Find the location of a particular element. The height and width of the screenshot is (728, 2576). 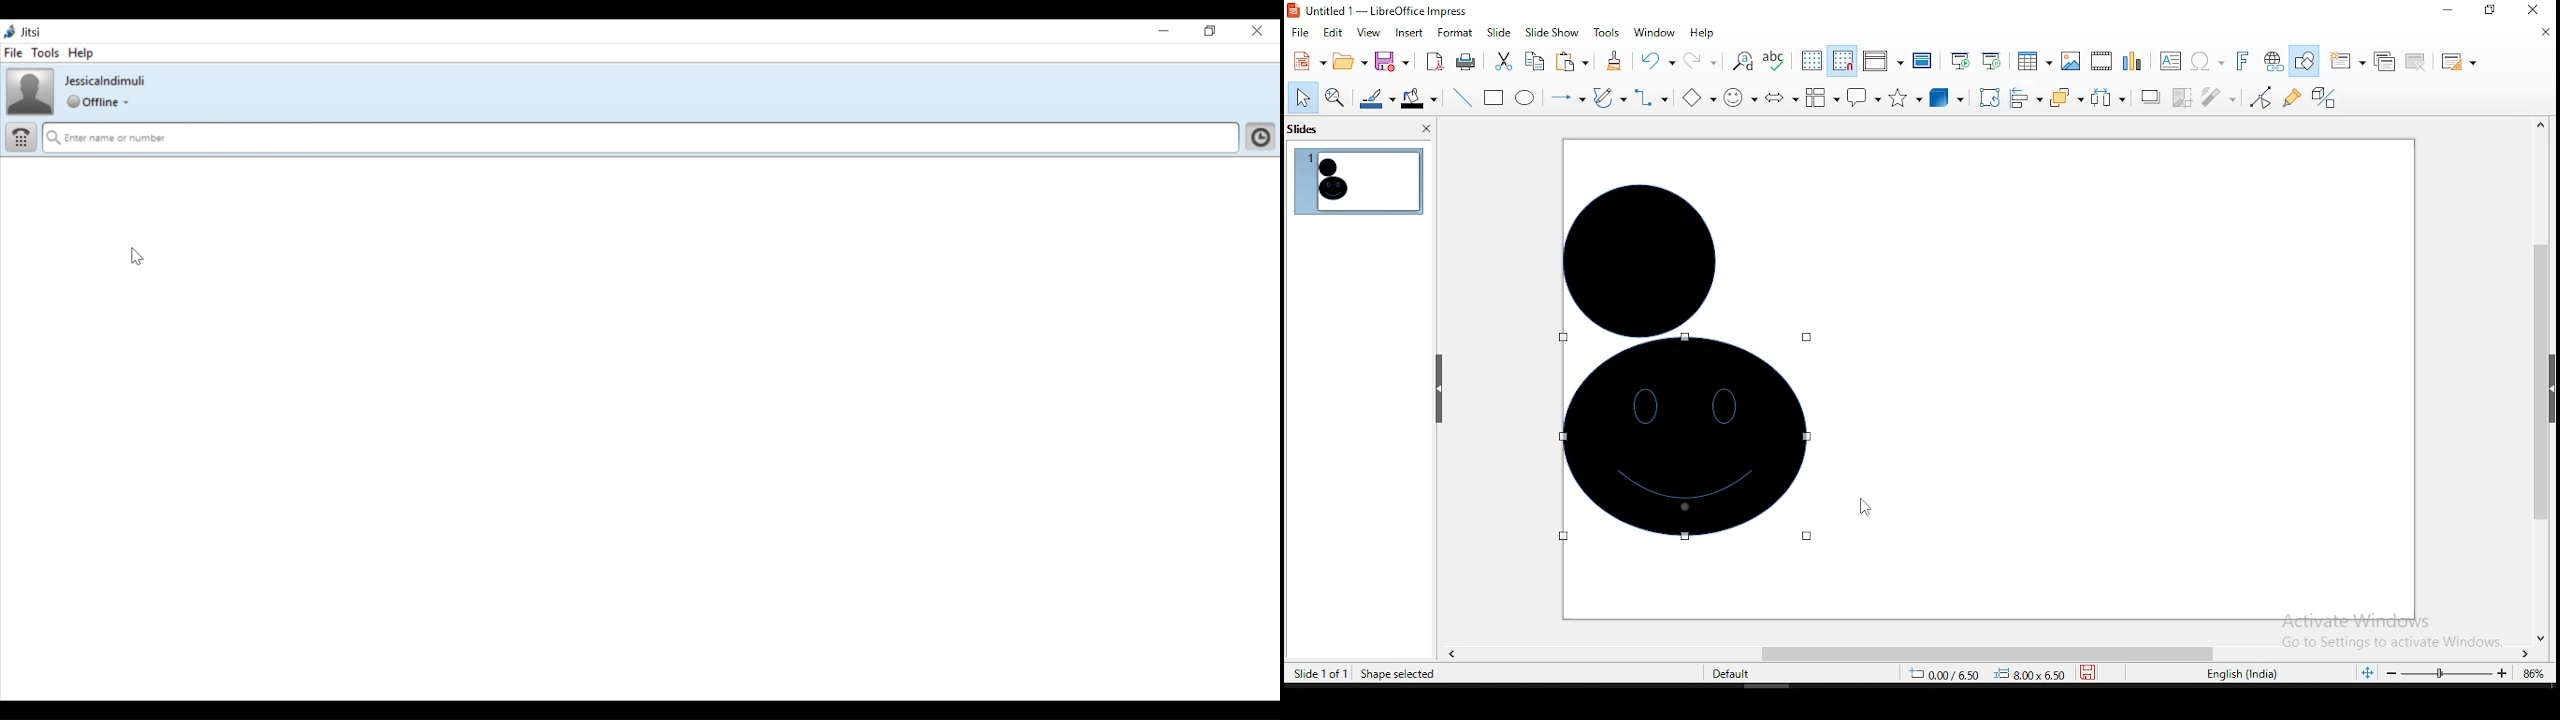

copy is located at coordinates (1533, 62).